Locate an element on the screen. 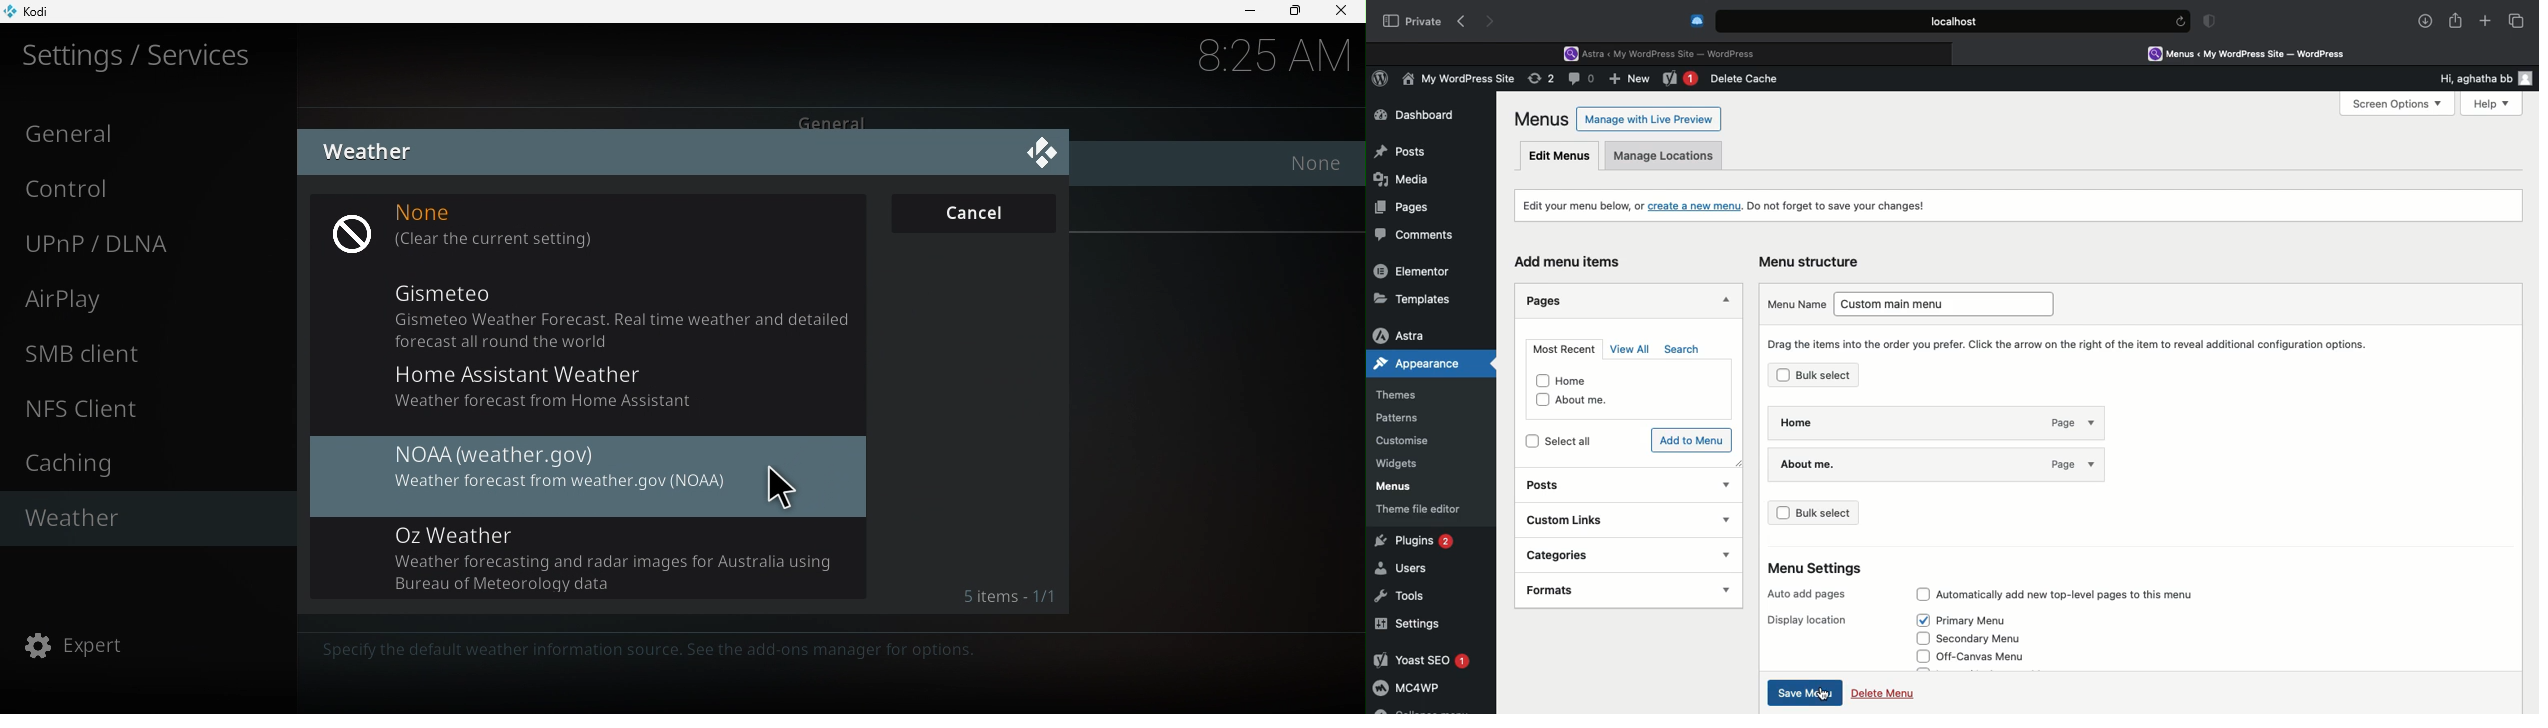  None (clear the current settings) is located at coordinates (582, 228).